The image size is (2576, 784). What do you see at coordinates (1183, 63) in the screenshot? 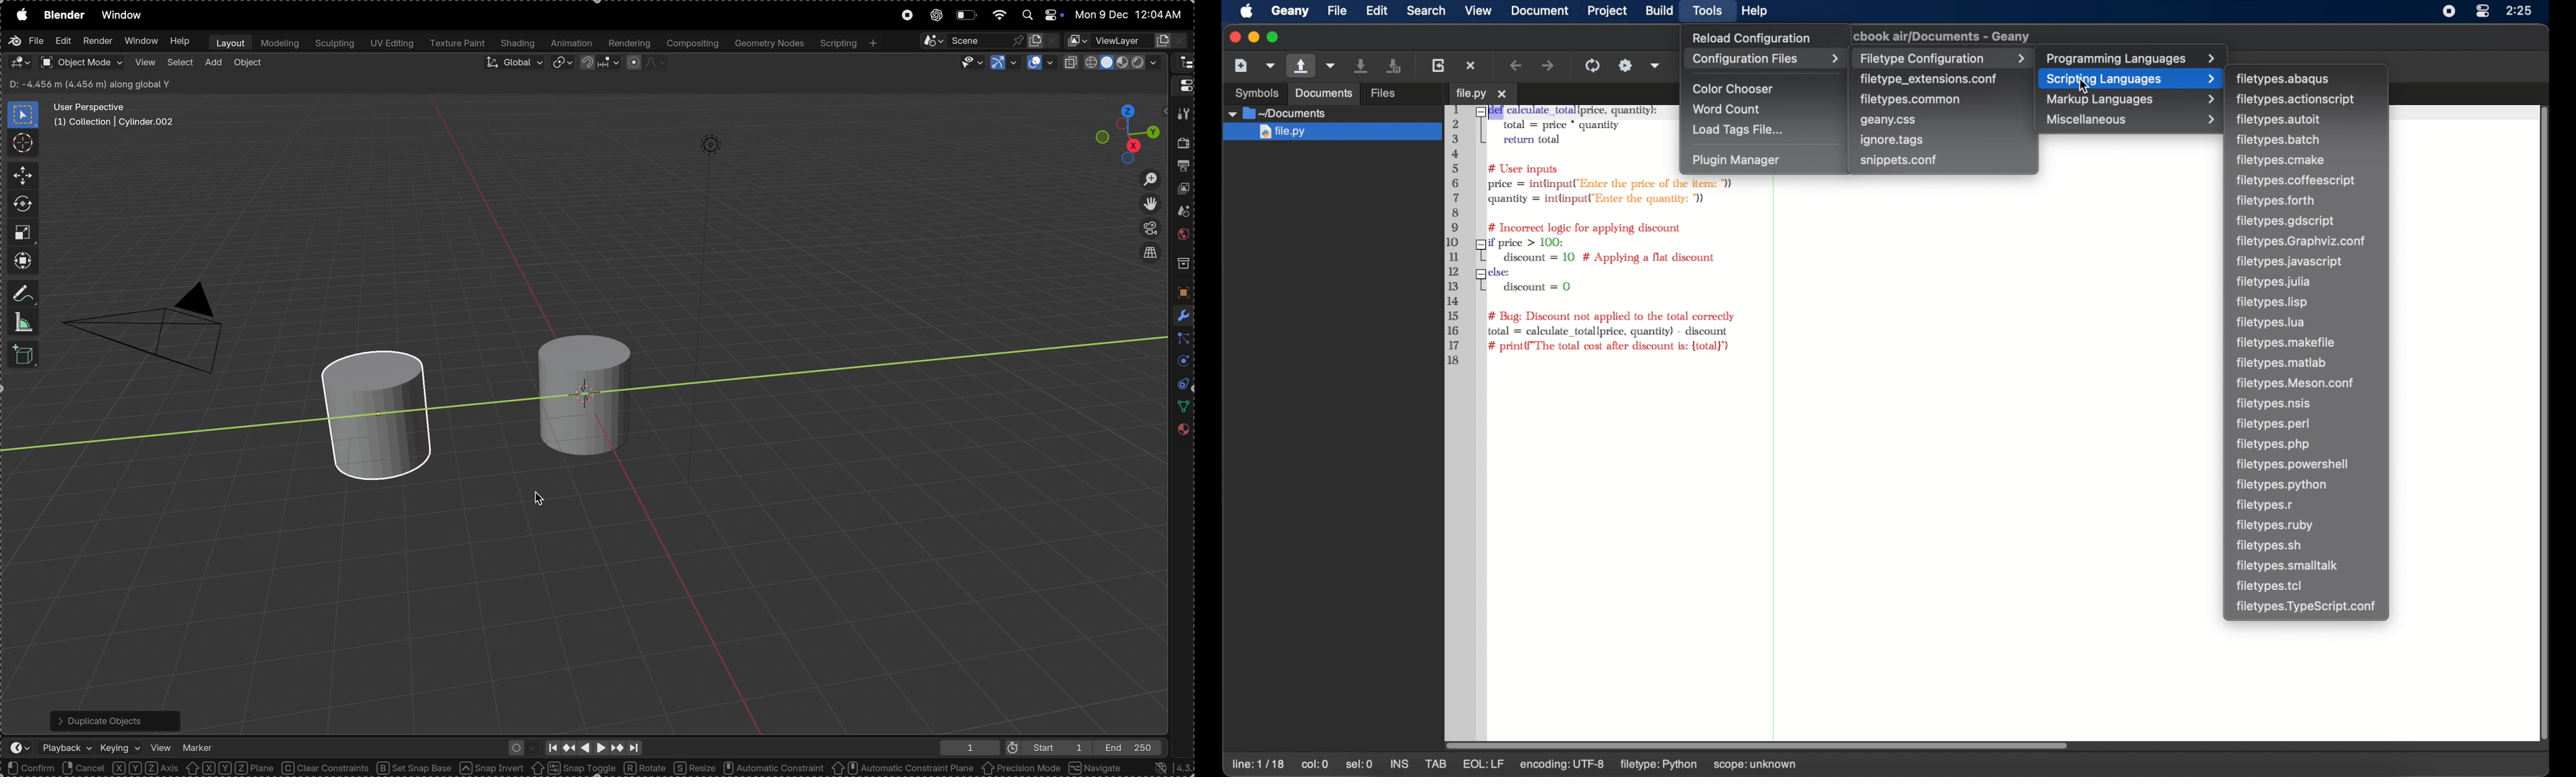
I see `editor type` at bounding box center [1183, 63].